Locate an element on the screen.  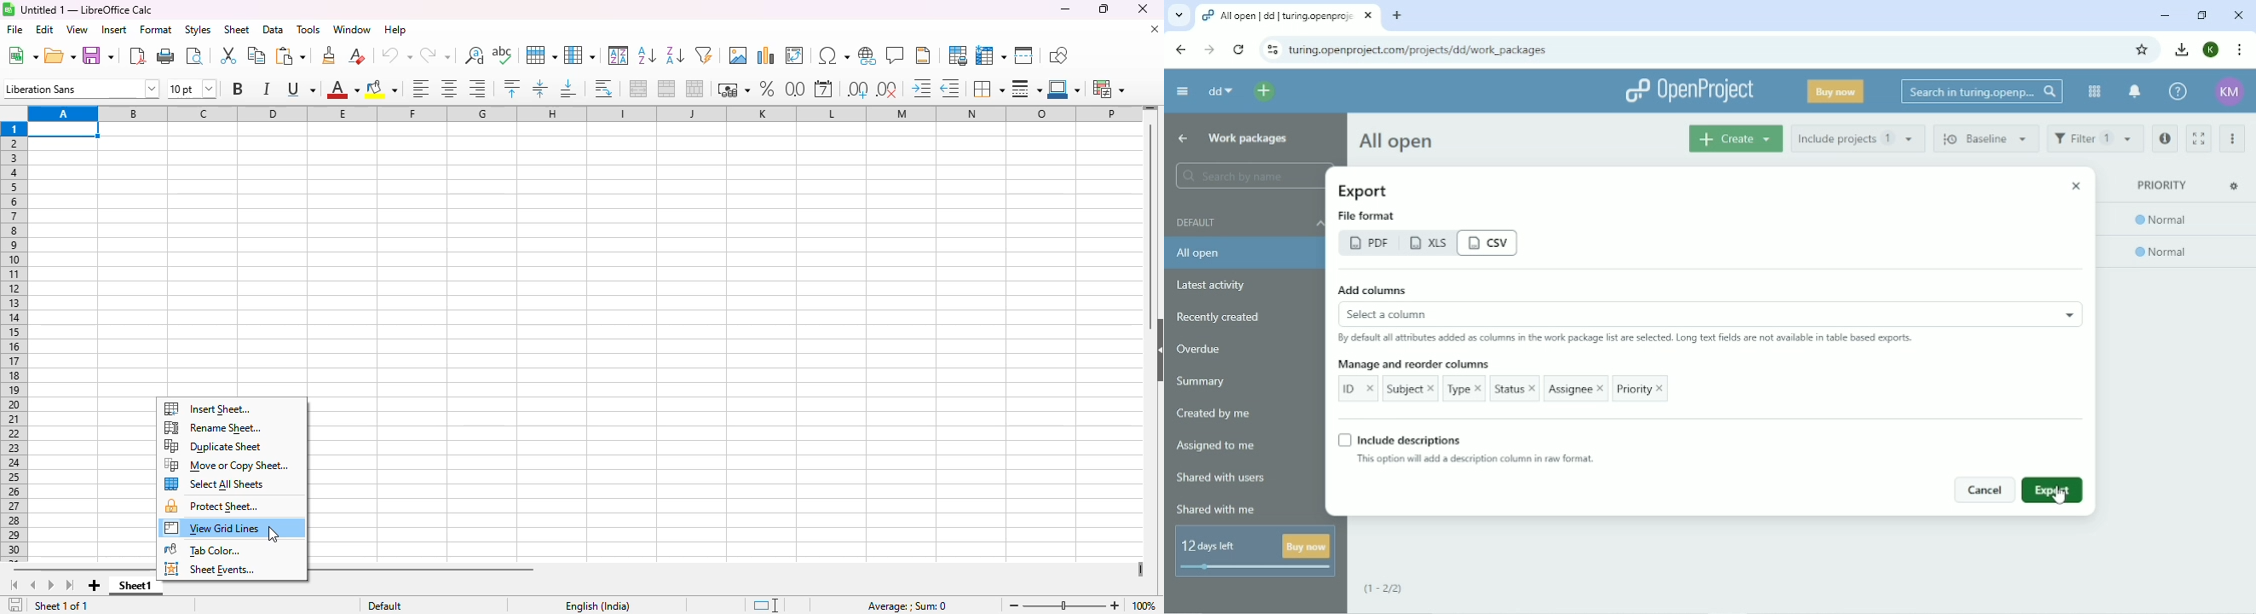
scroll to first sheet is located at coordinates (14, 585).